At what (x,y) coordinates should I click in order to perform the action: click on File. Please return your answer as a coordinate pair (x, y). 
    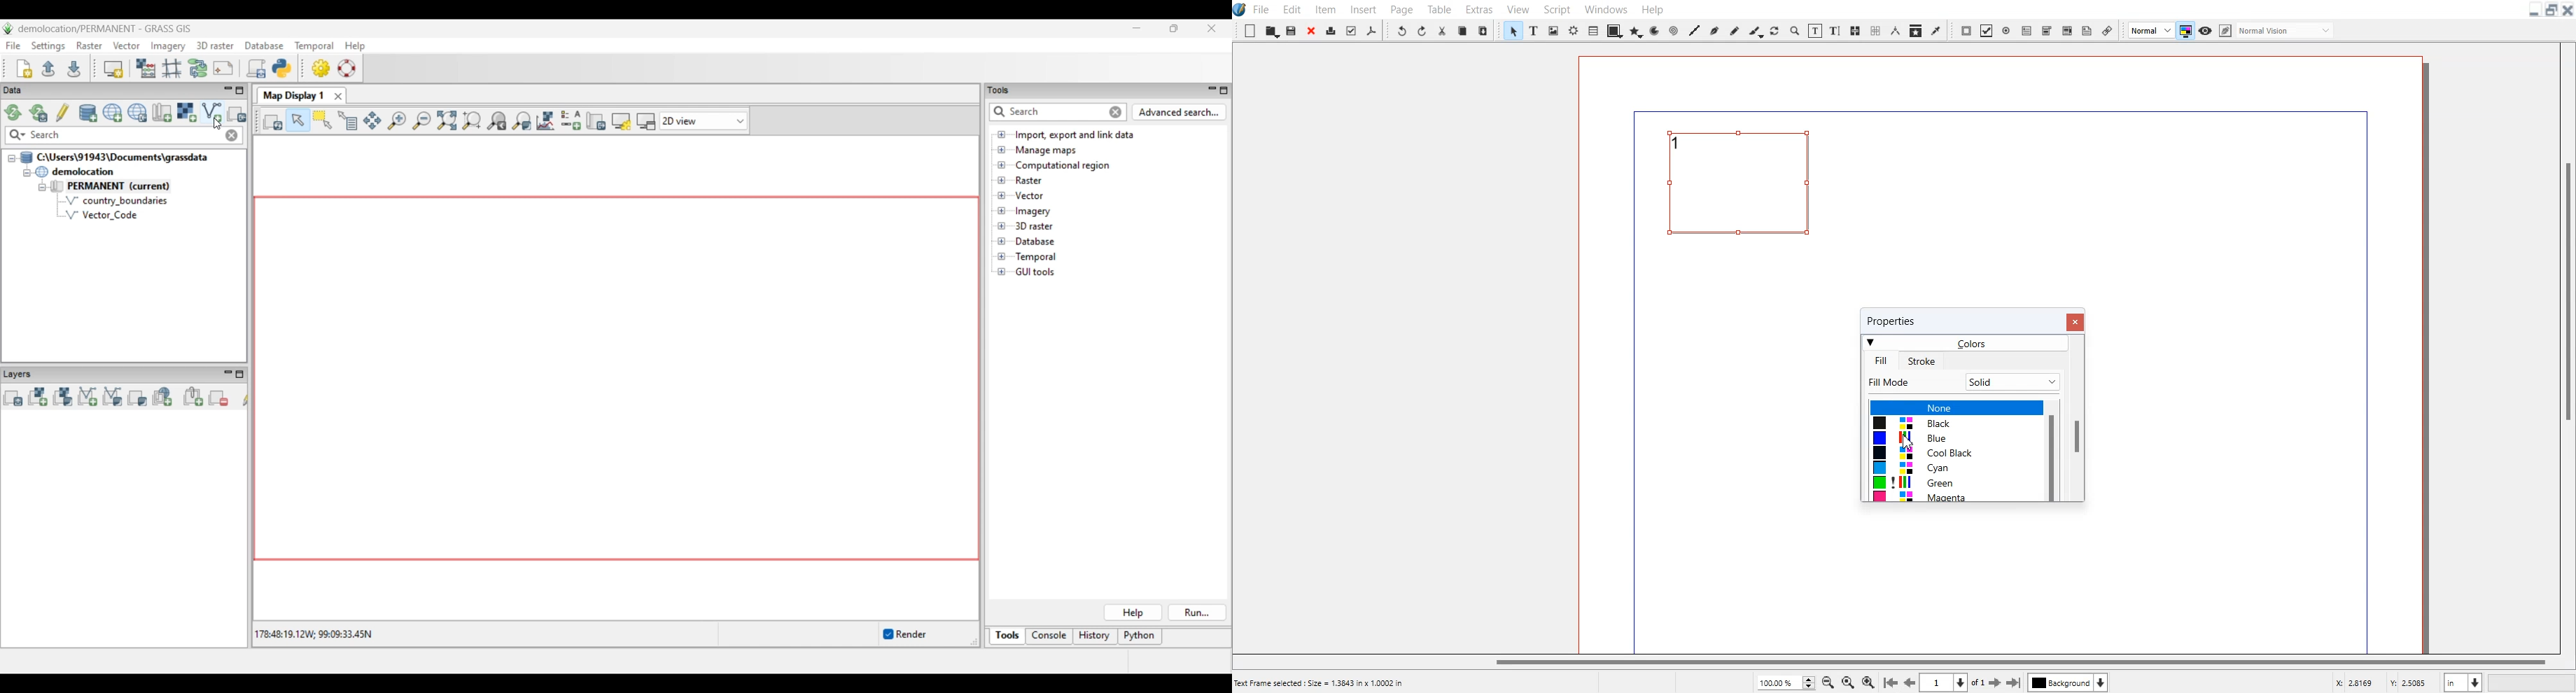
    Looking at the image, I should click on (1262, 9).